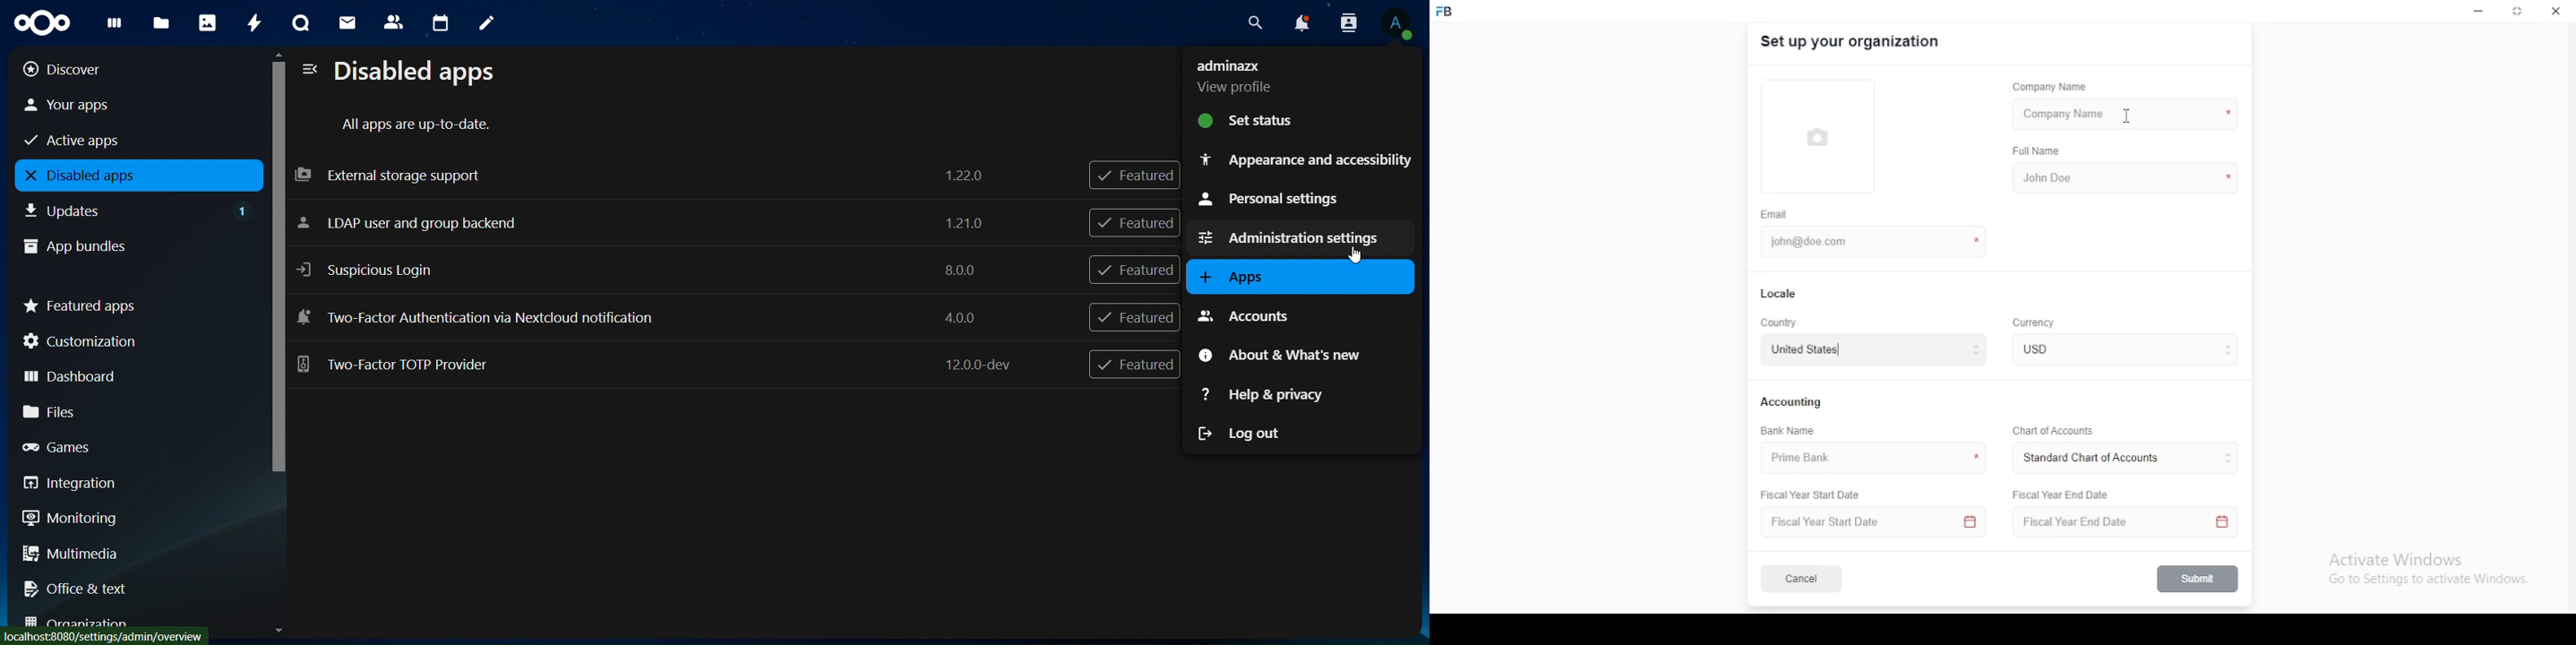  What do you see at coordinates (1801, 580) in the screenshot?
I see `cancel` at bounding box center [1801, 580].